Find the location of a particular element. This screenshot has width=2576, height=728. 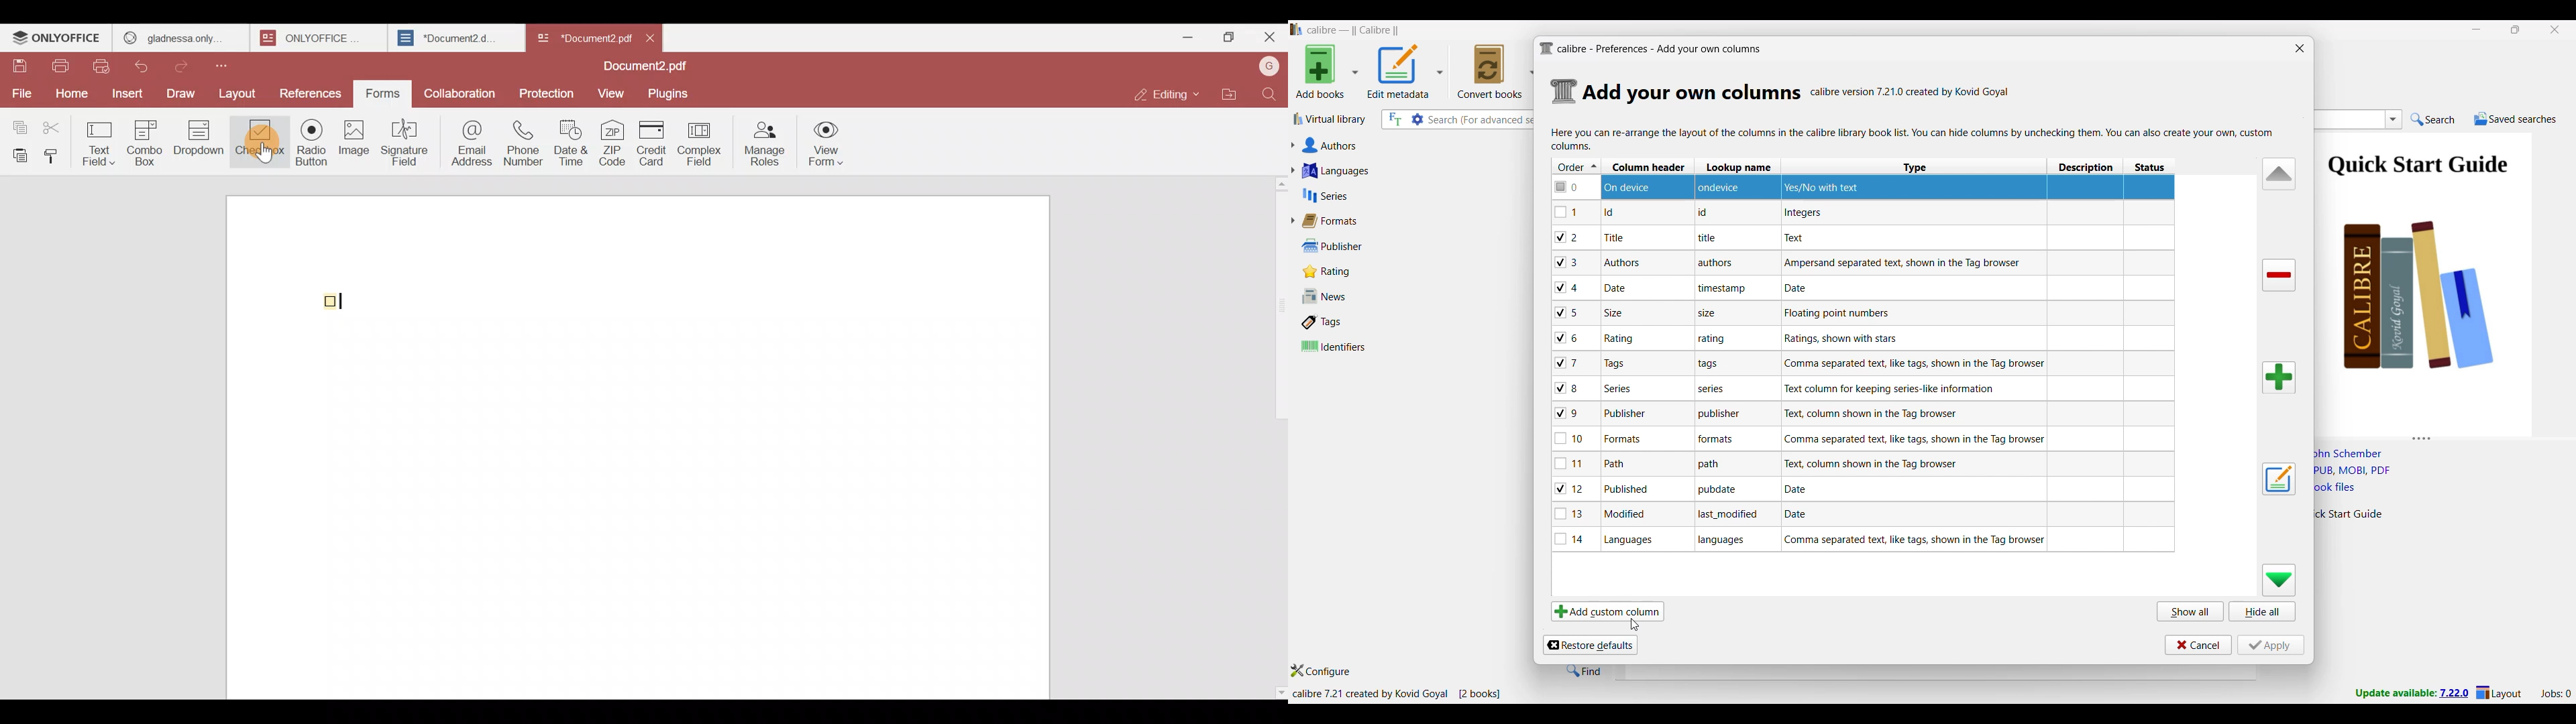

checkbox - 11 is located at coordinates (1571, 463).